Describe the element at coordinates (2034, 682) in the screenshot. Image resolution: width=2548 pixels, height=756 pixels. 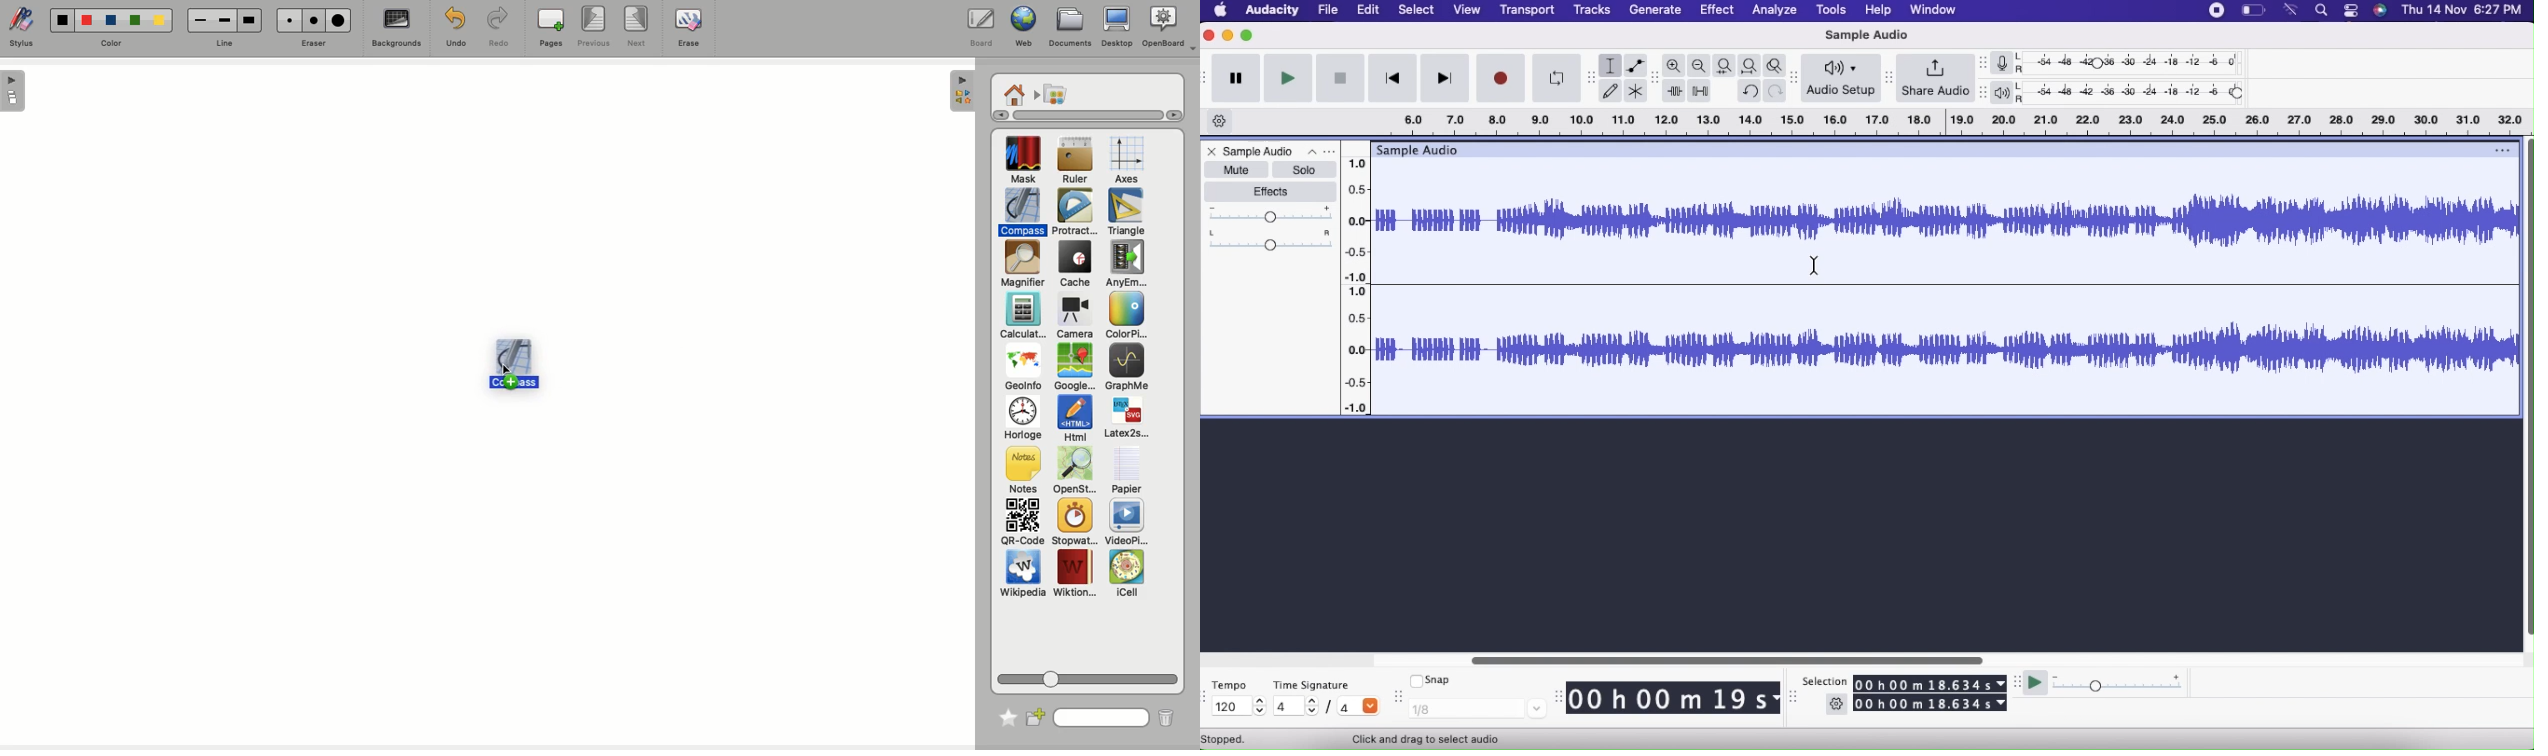
I see `Play at speed` at that location.